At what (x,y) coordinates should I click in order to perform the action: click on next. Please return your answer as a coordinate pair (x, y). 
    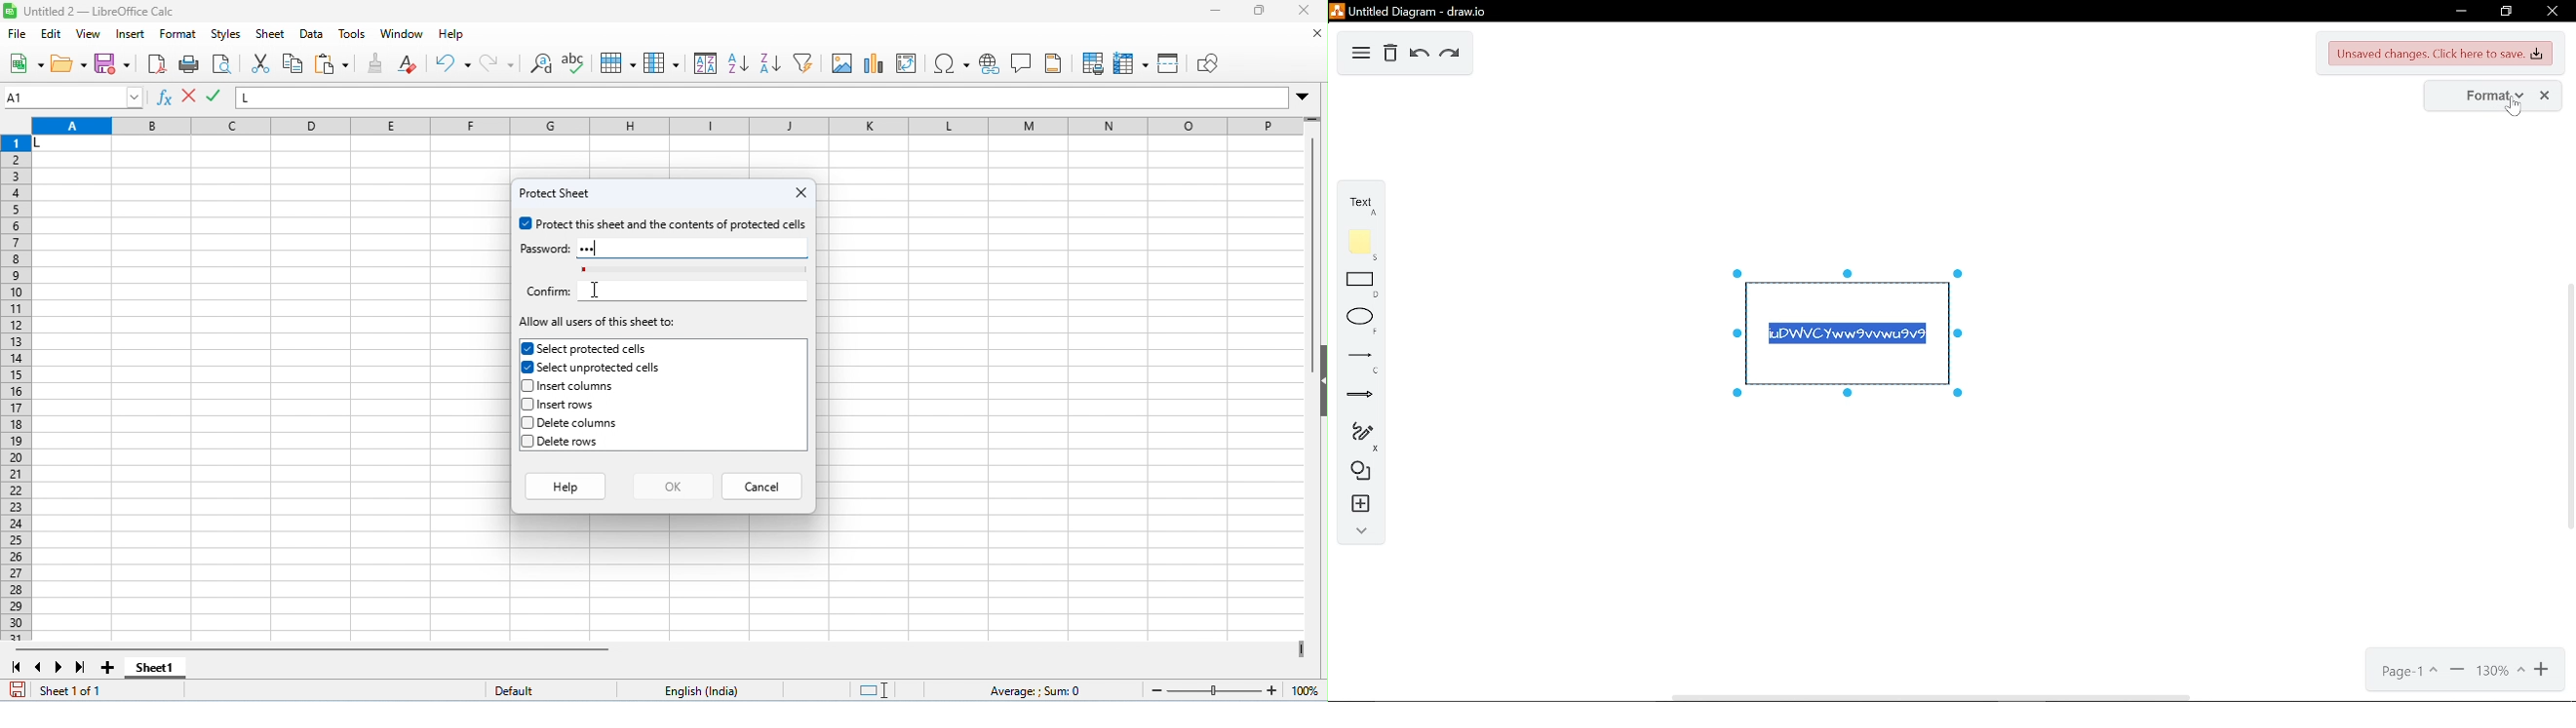
    Looking at the image, I should click on (59, 667).